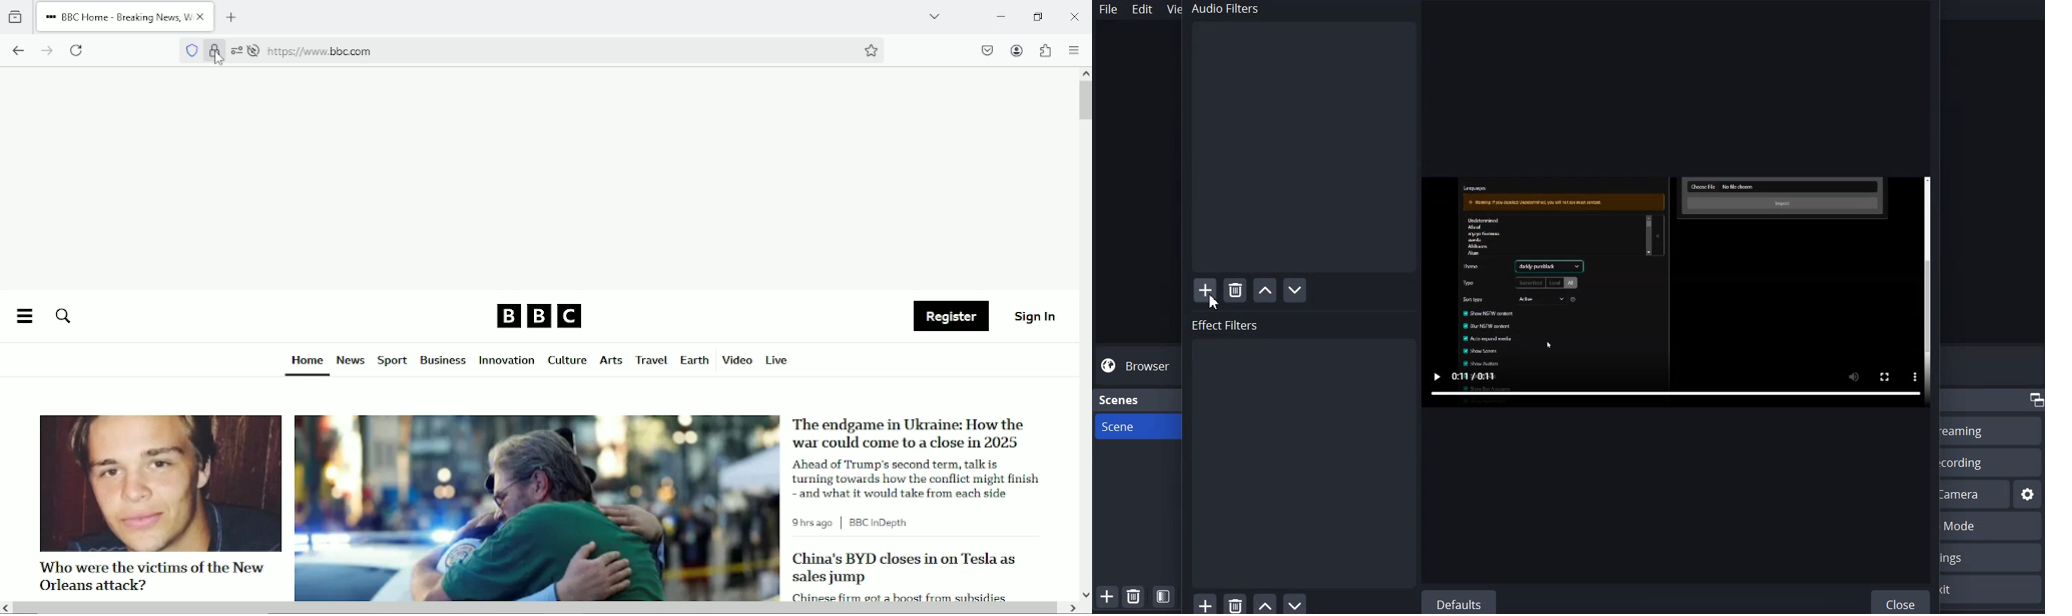 This screenshot has width=2072, height=616. What do you see at coordinates (1134, 426) in the screenshot?
I see `Scene` at bounding box center [1134, 426].